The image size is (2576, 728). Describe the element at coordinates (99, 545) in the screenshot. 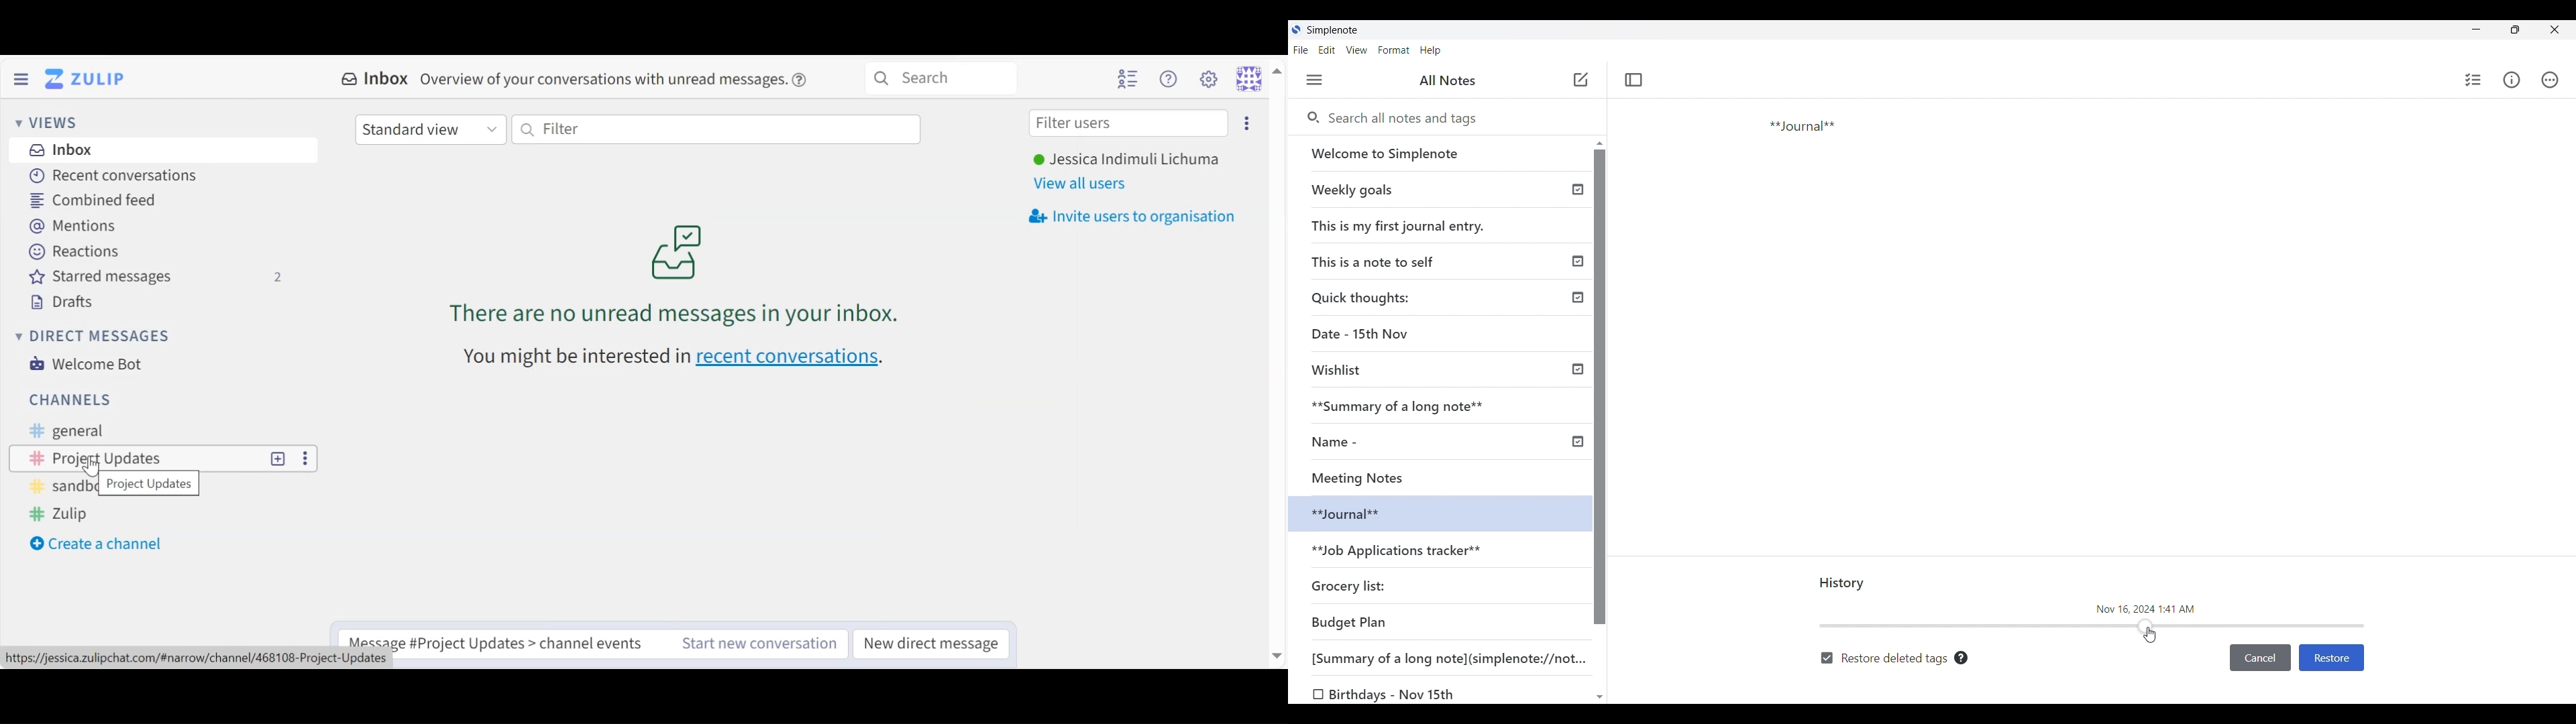

I see `Create a channel` at that location.